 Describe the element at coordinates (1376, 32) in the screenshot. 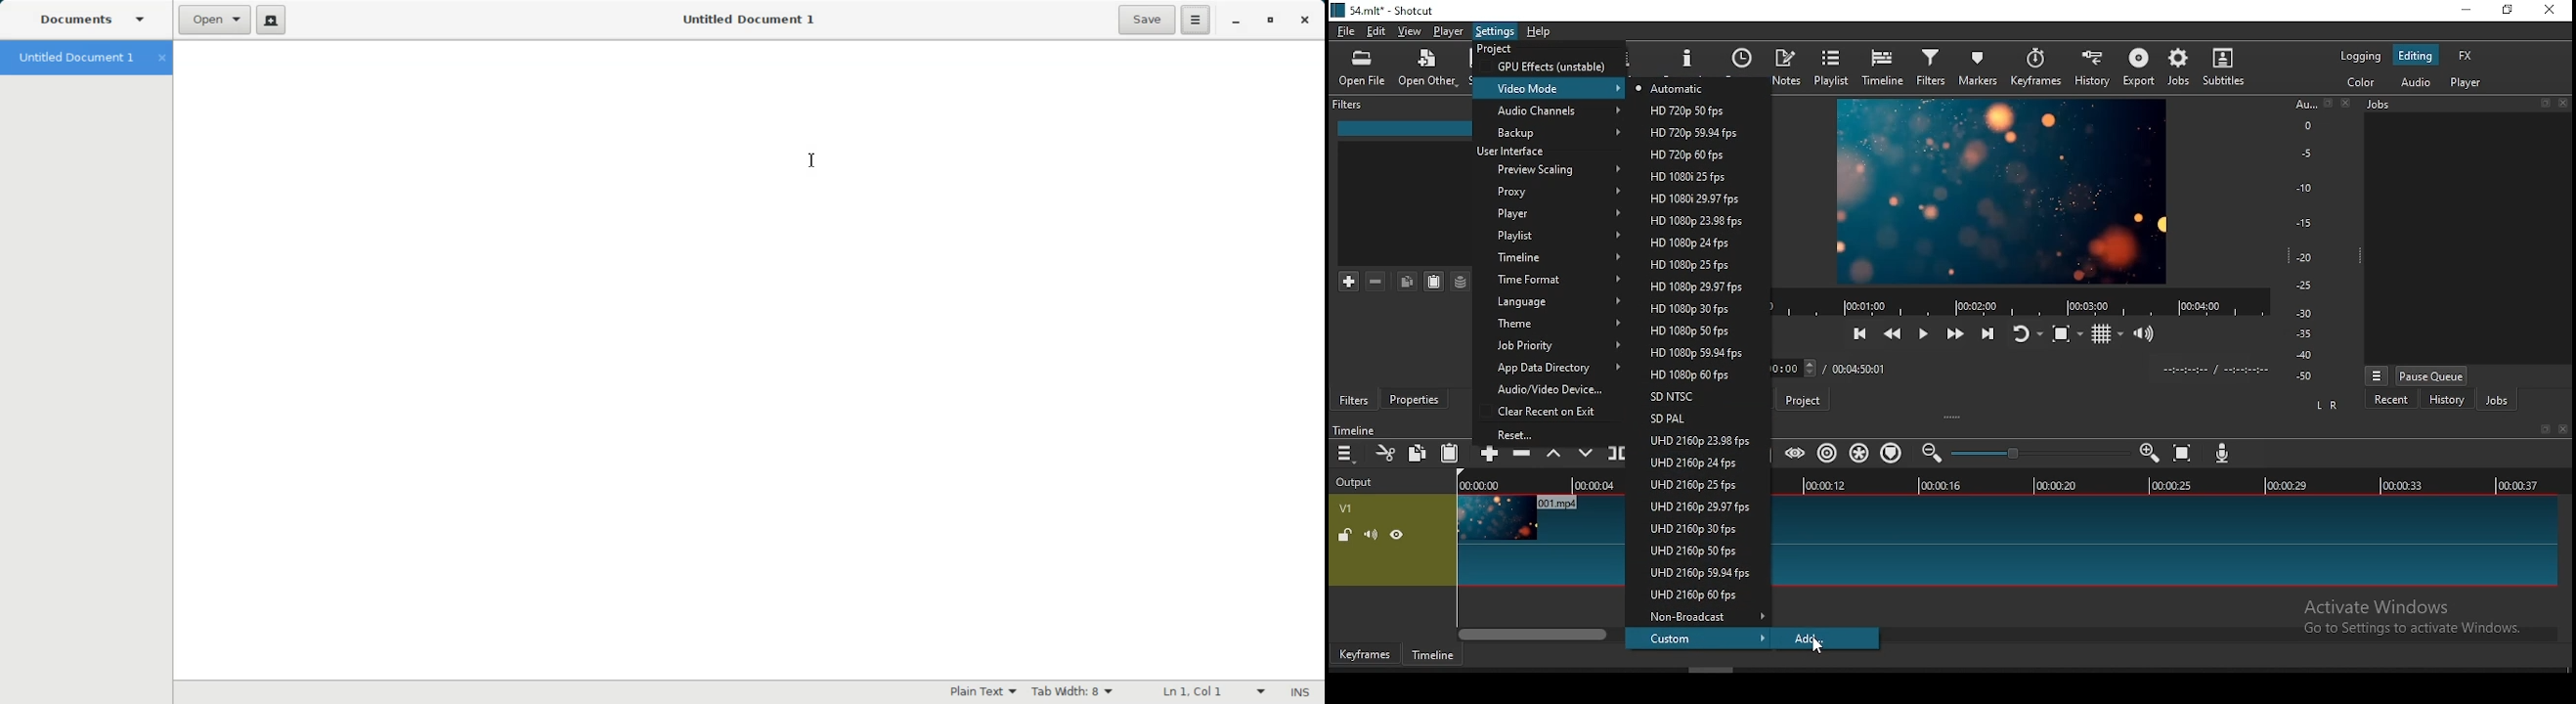

I see `edit` at that location.